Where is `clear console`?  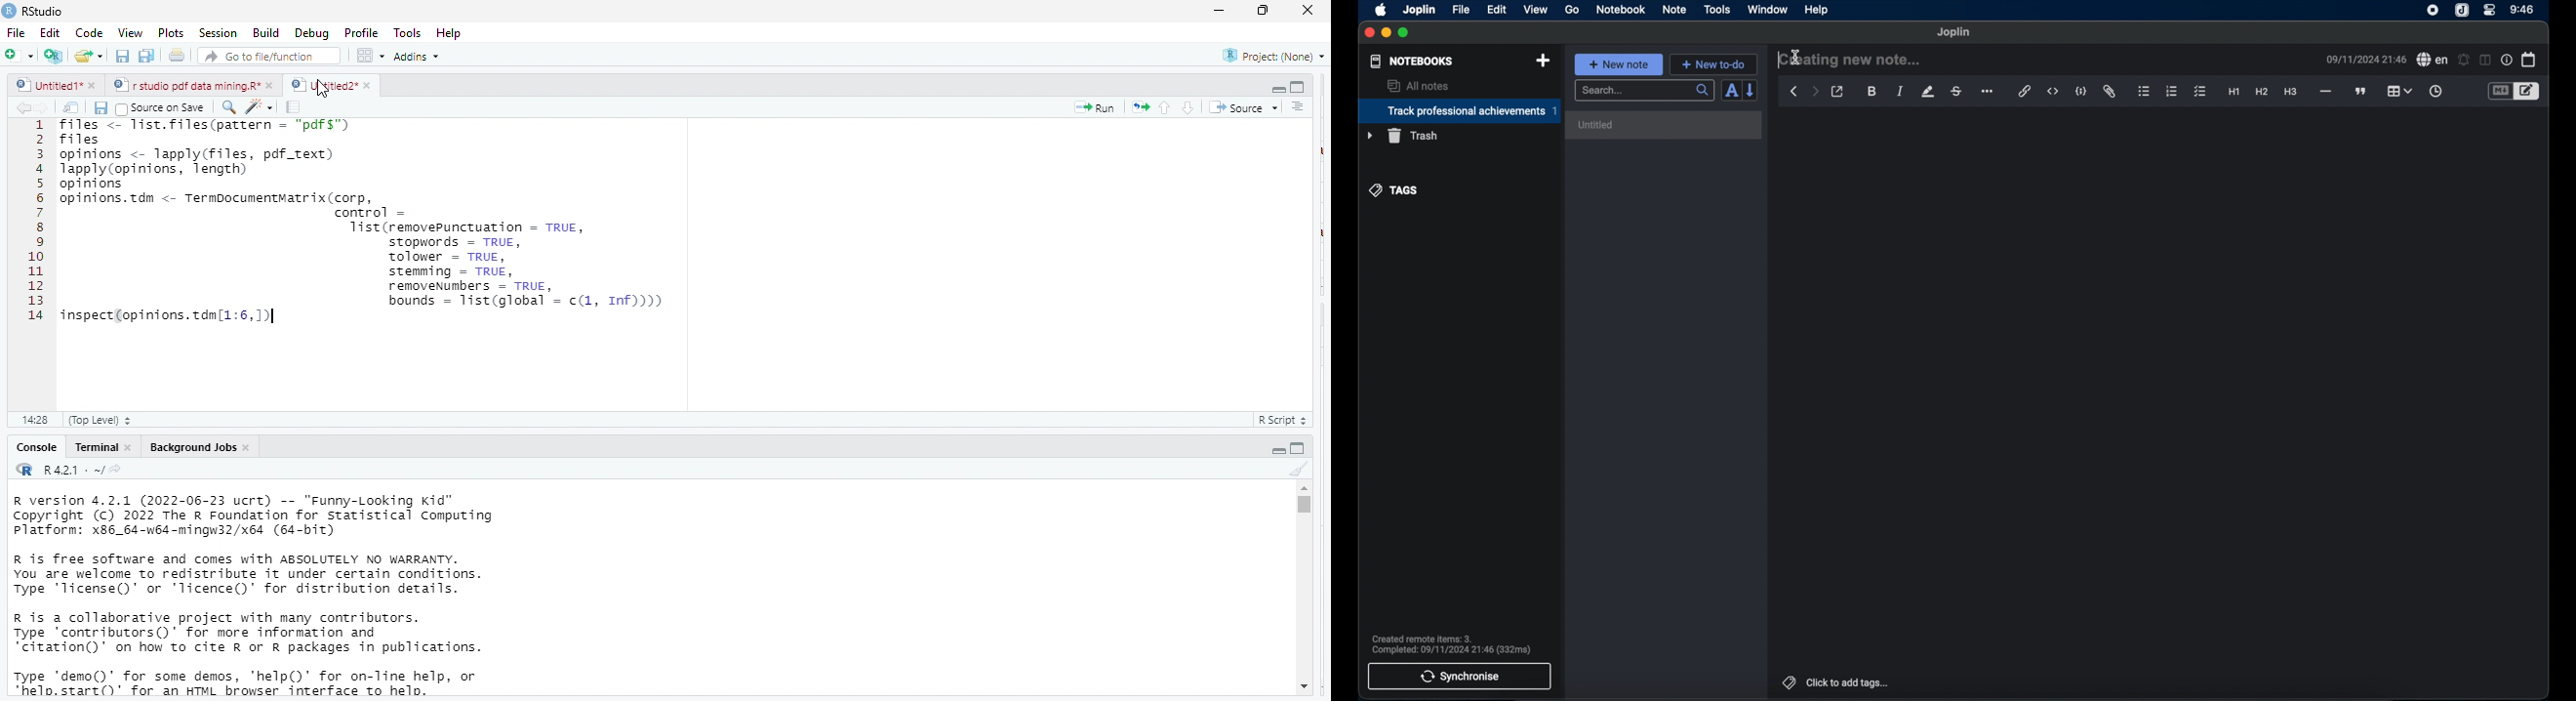
clear console is located at coordinates (1298, 467).